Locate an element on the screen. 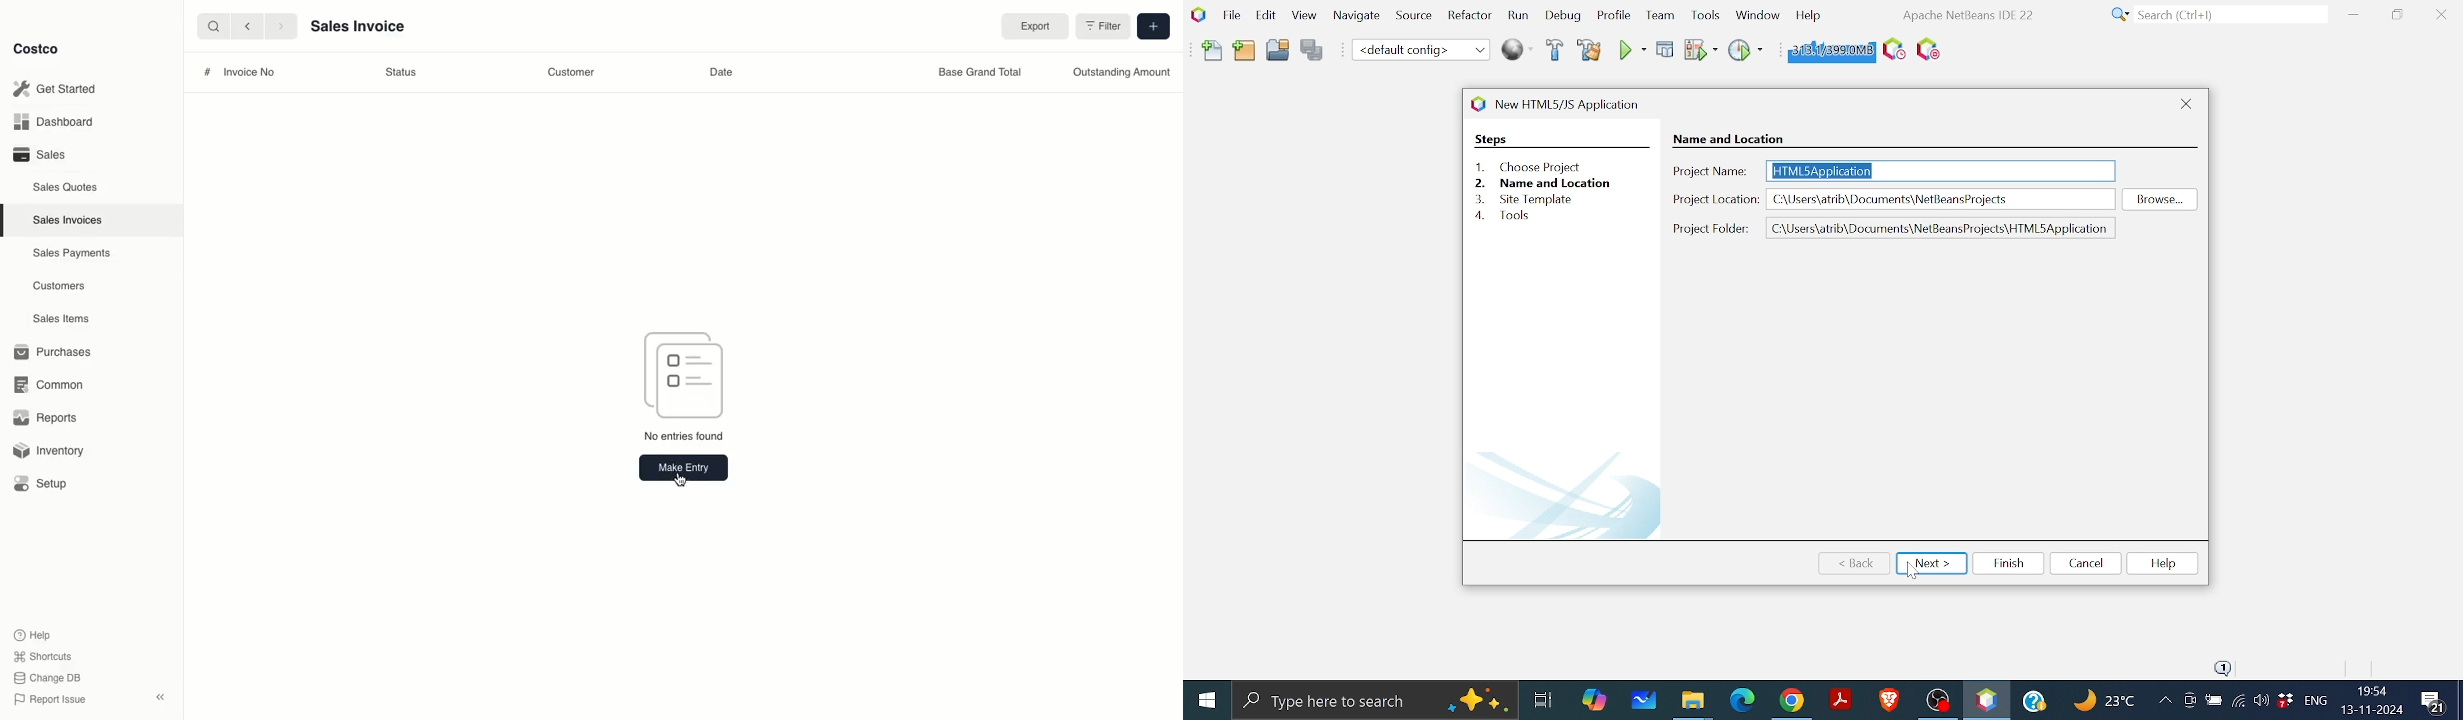 This screenshot has height=728, width=2464. Invoice No is located at coordinates (248, 74).